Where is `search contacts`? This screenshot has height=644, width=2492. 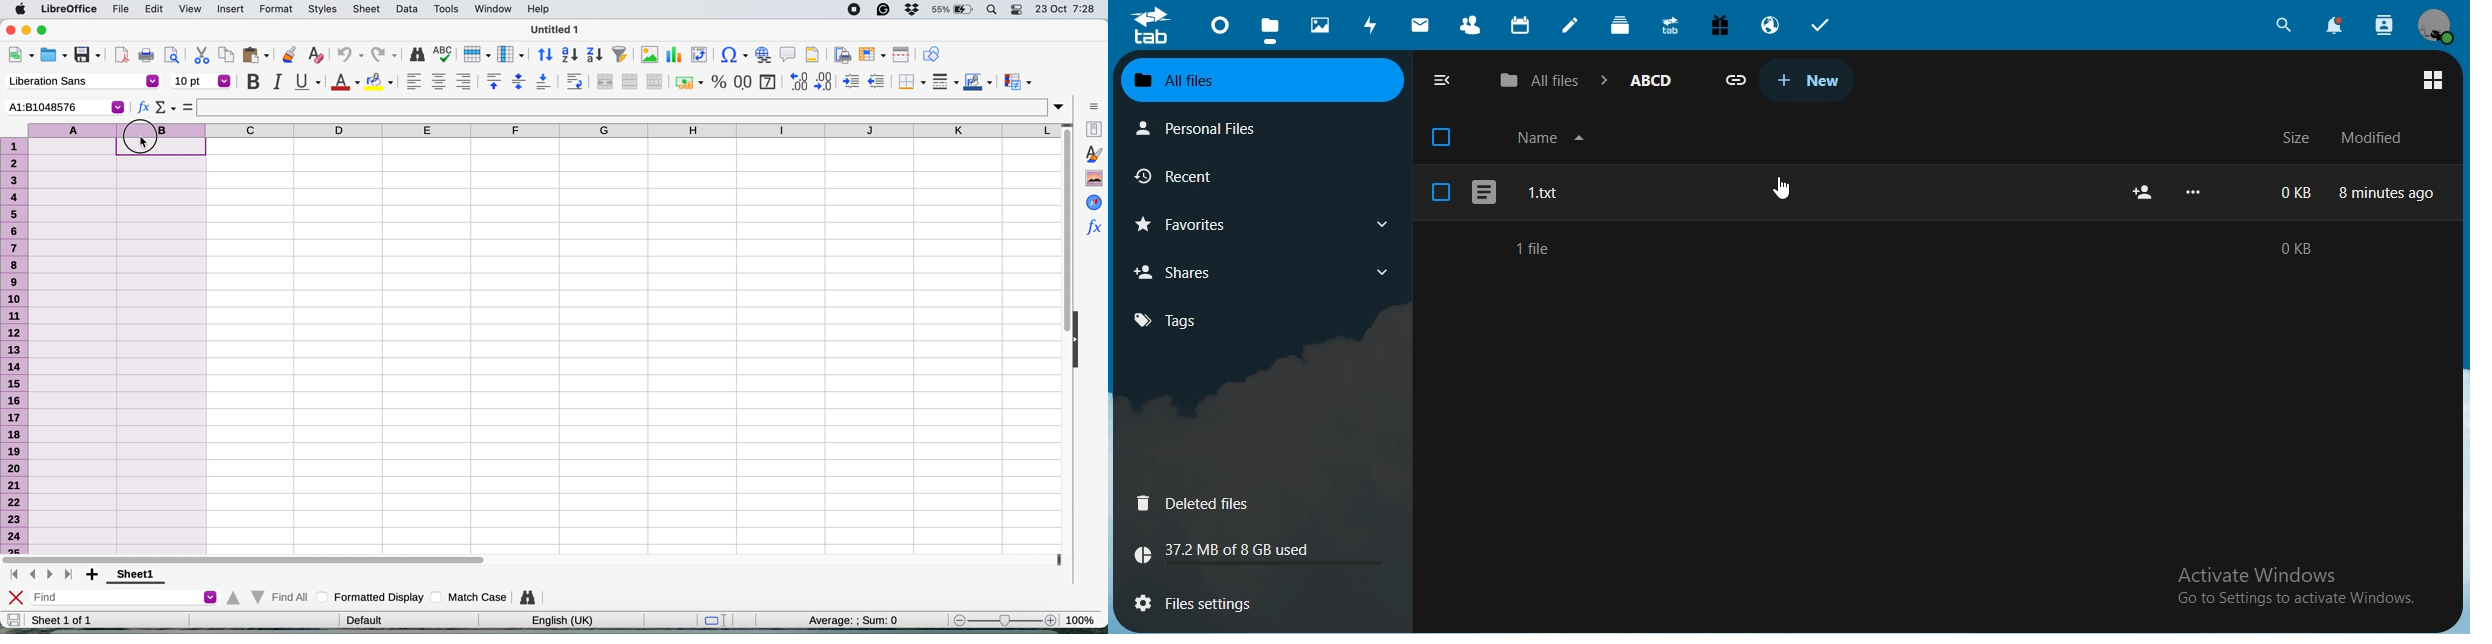
search contacts is located at coordinates (2381, 24).